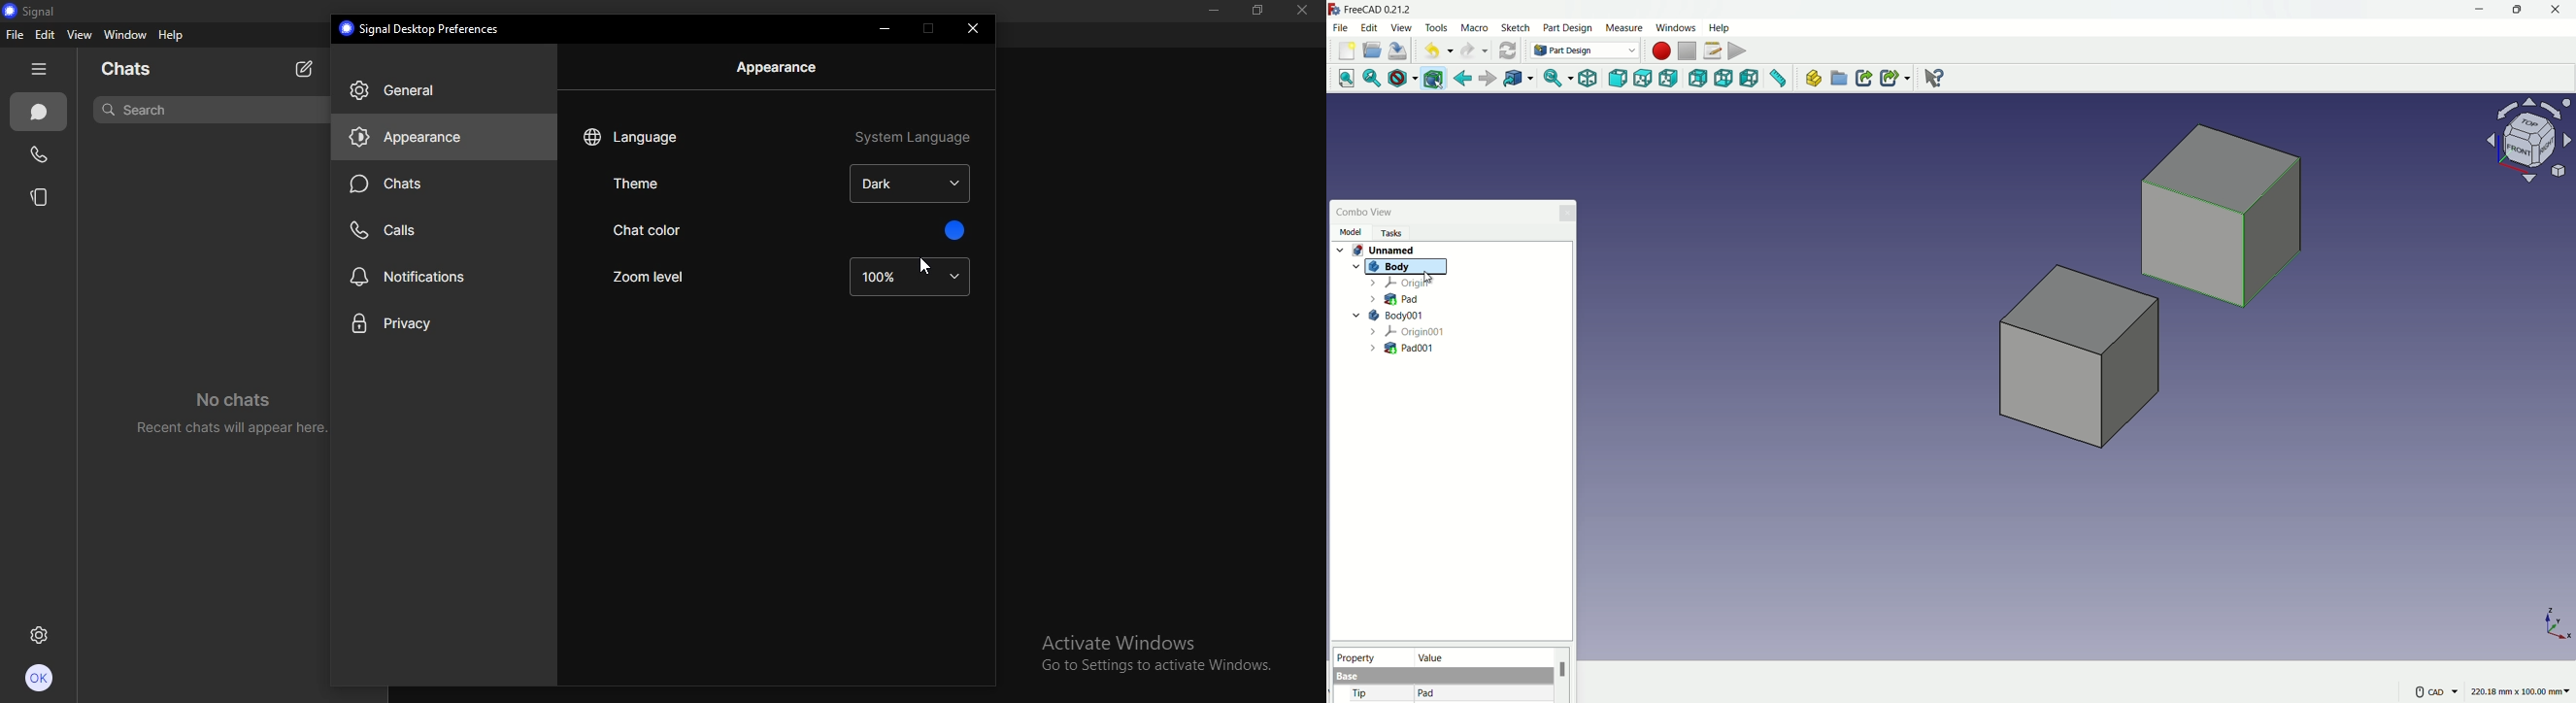 Image resolution: width=2576 pixels, height=728 pixels. Describe the element at coordinates (1552, 79) in the screenshot. I see `sync view` at that location.